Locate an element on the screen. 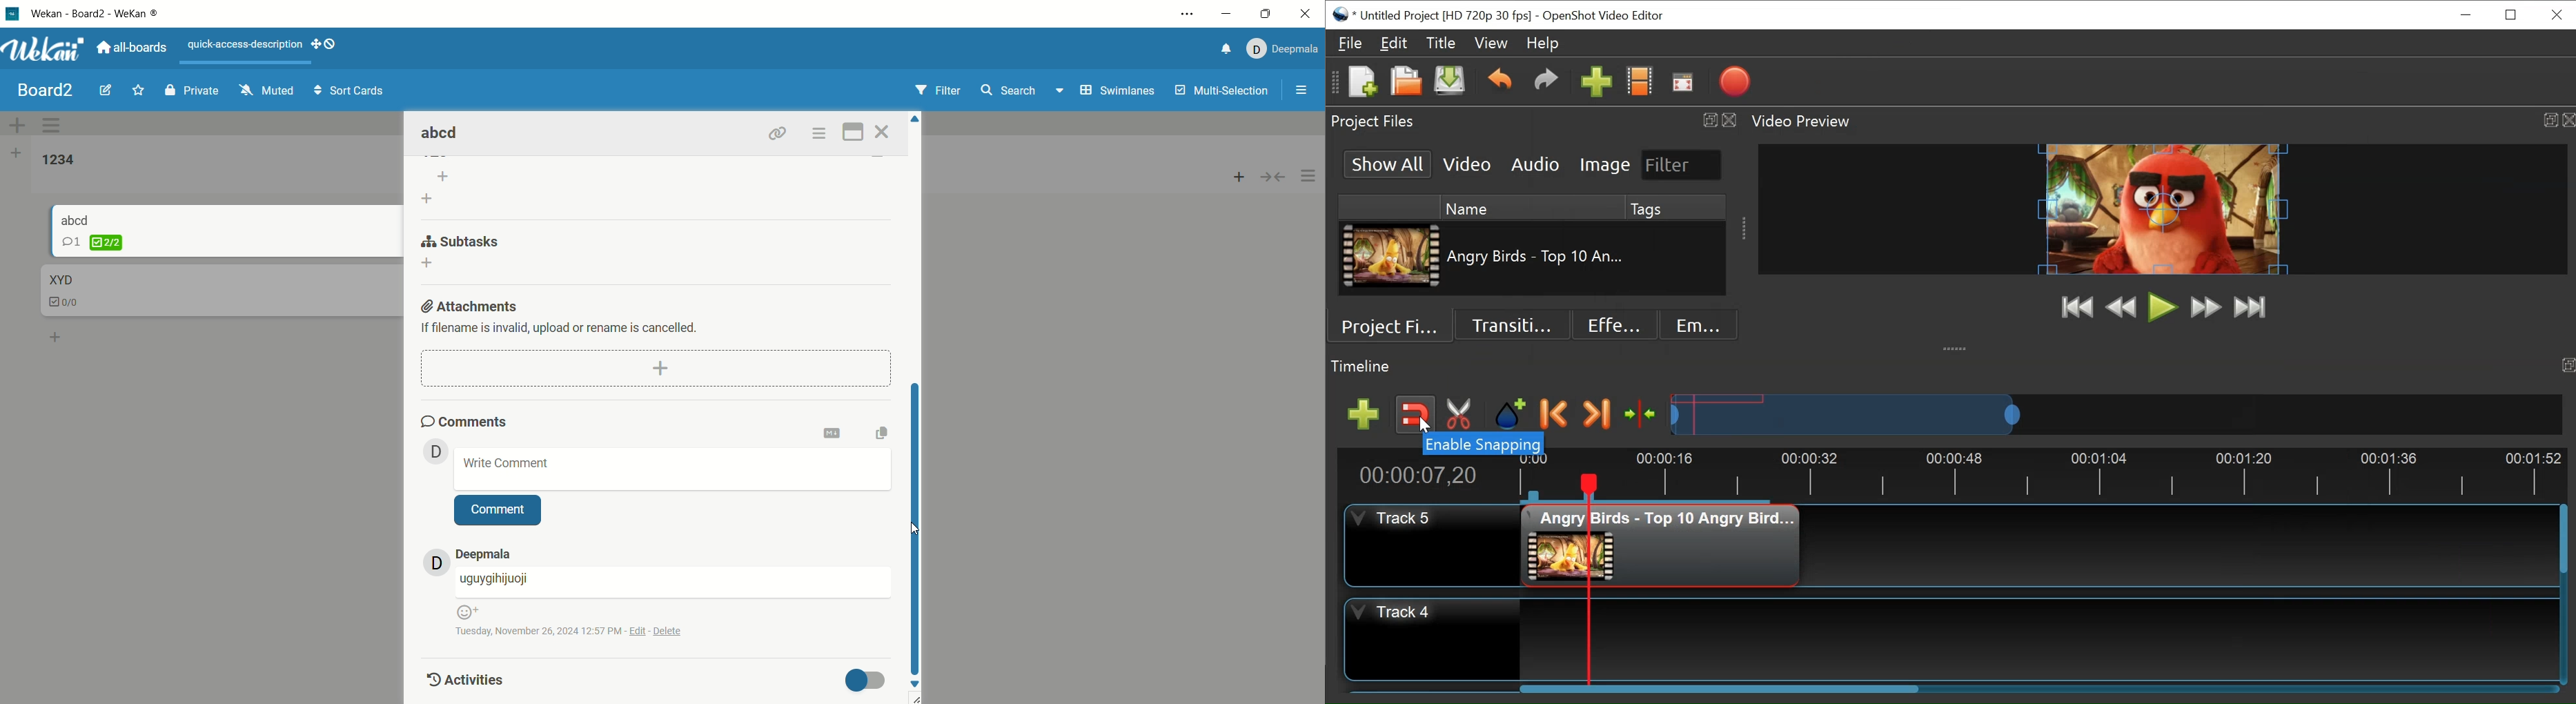 The image size is (2576, 728). close is located at coordinates (885, 132).